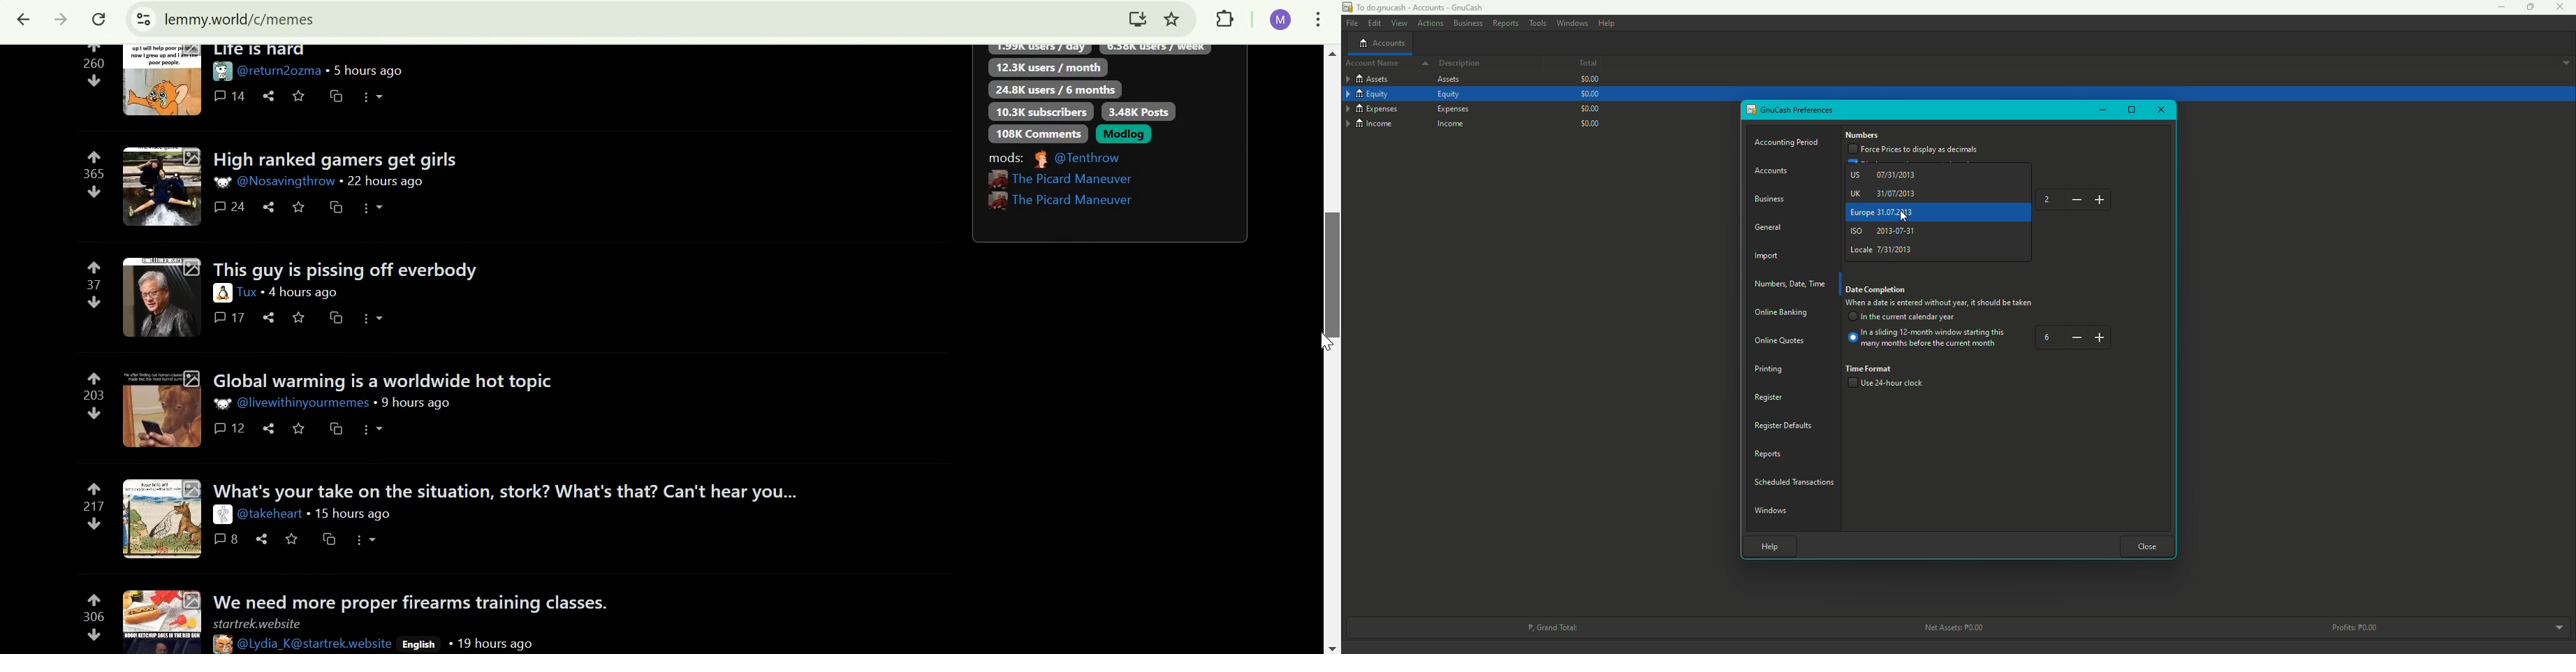  What do you see at coordinates (23, 22) in the screenshot?
I see `Click to go back, hold to see history` at bounding box center [23, 22].